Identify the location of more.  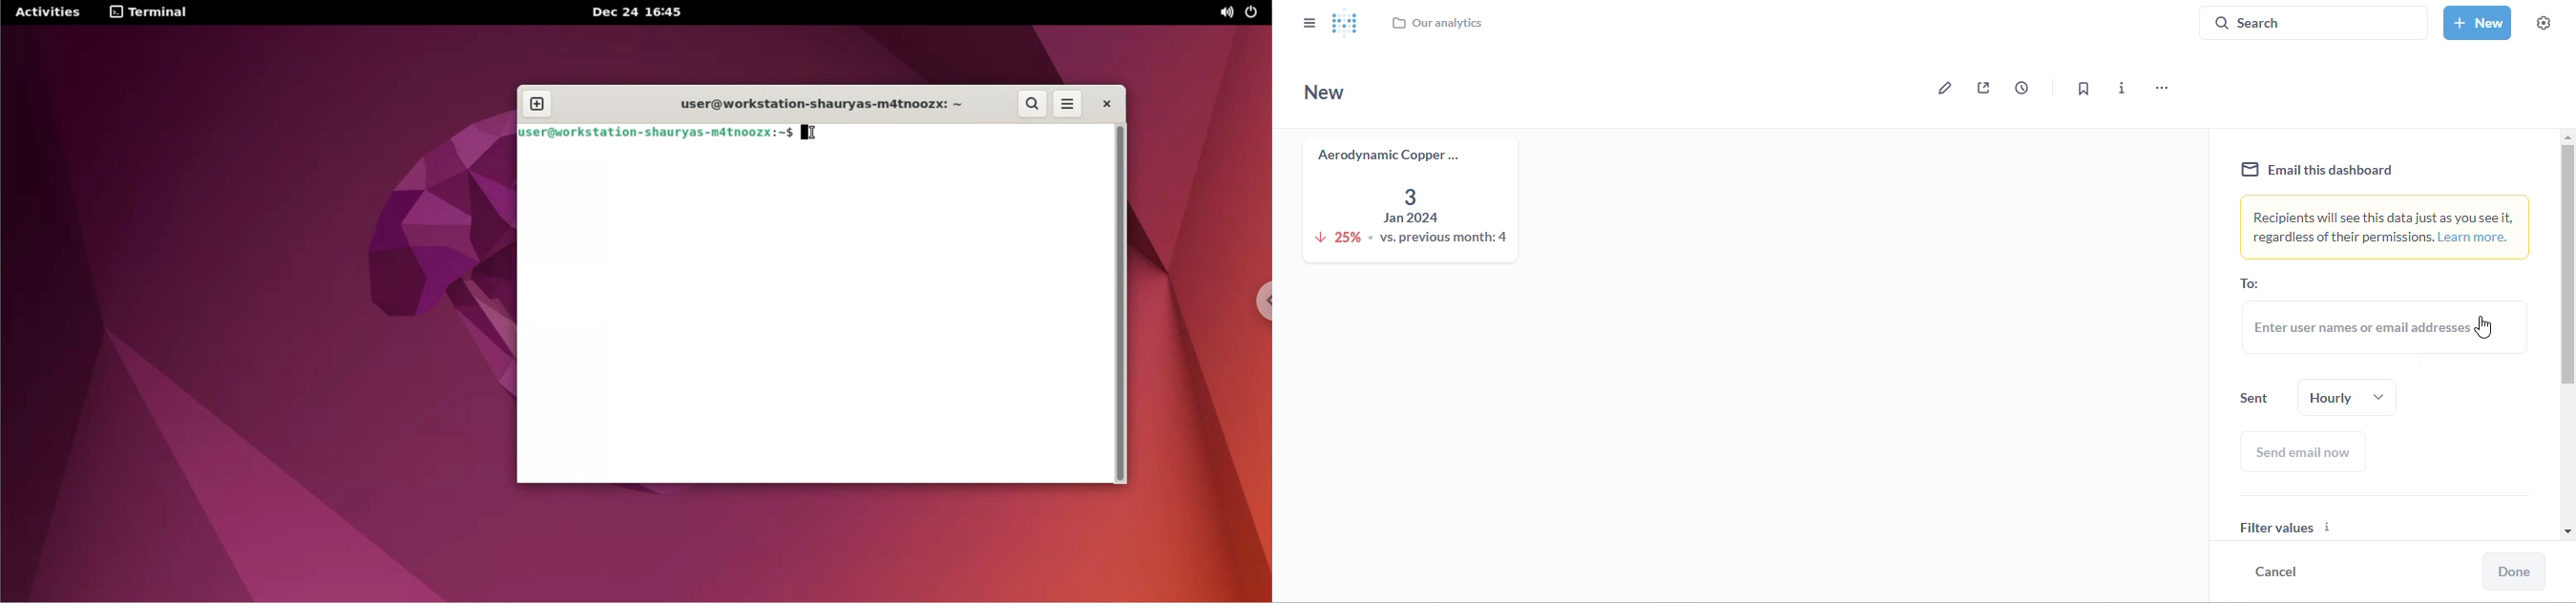
(2160, 89).